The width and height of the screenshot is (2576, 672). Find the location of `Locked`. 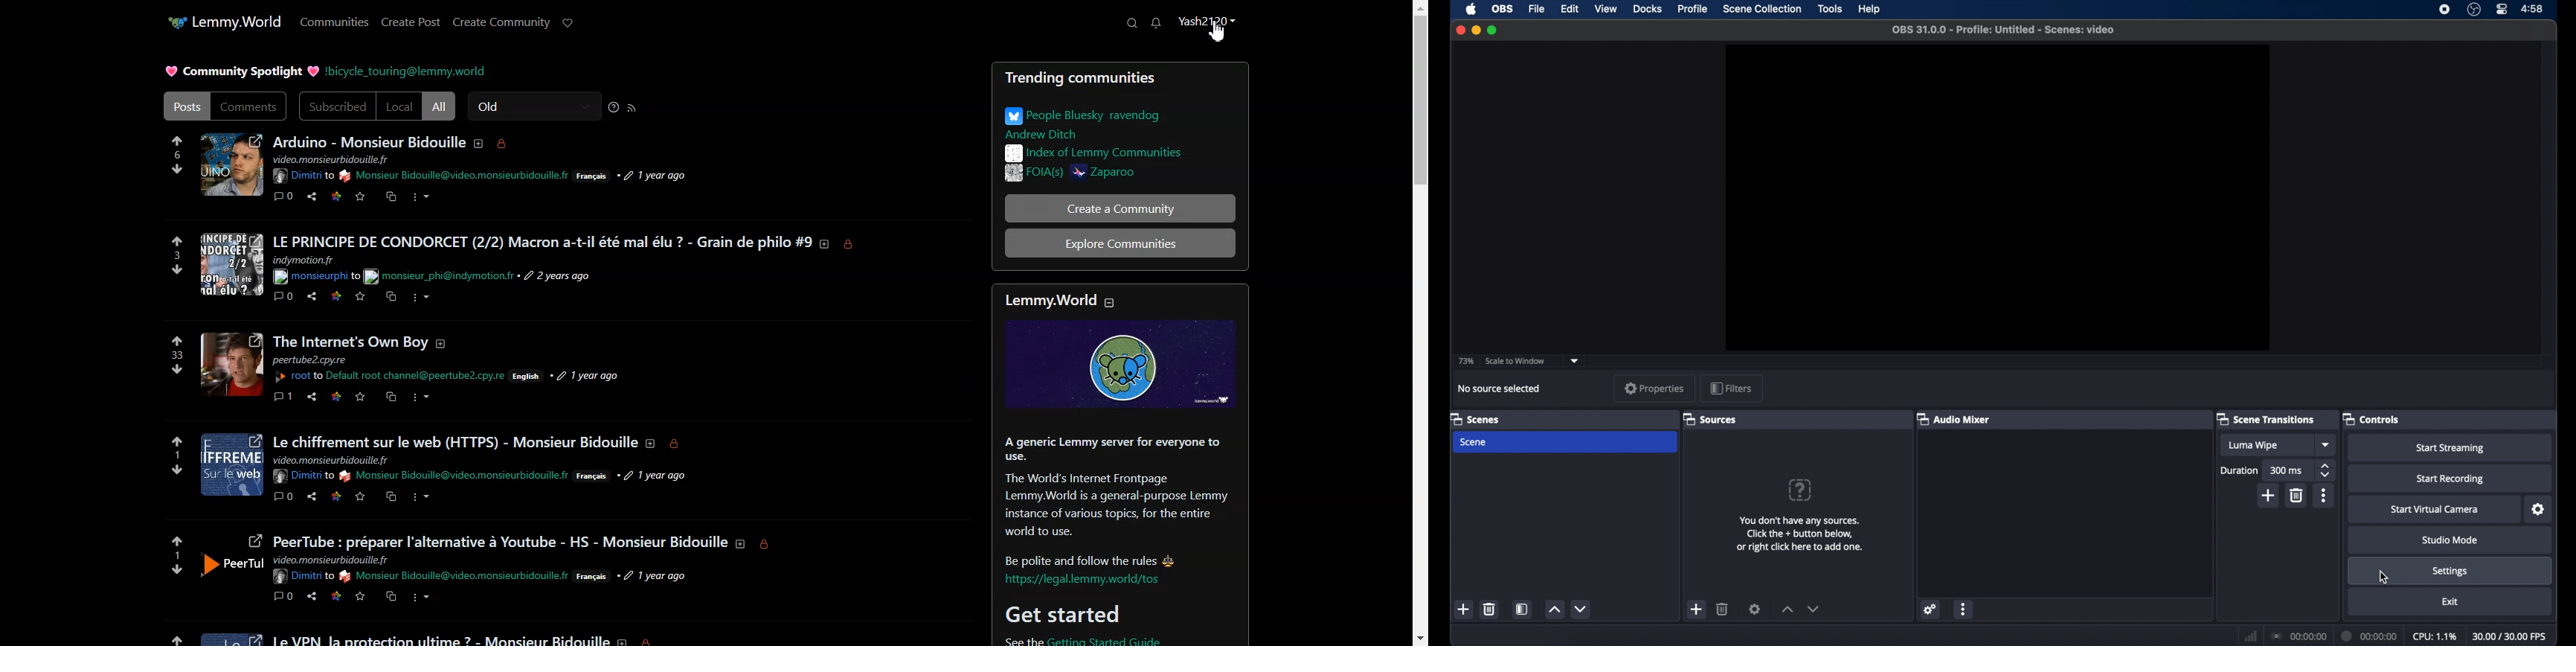

Locked is located at coordinates (503, 144).